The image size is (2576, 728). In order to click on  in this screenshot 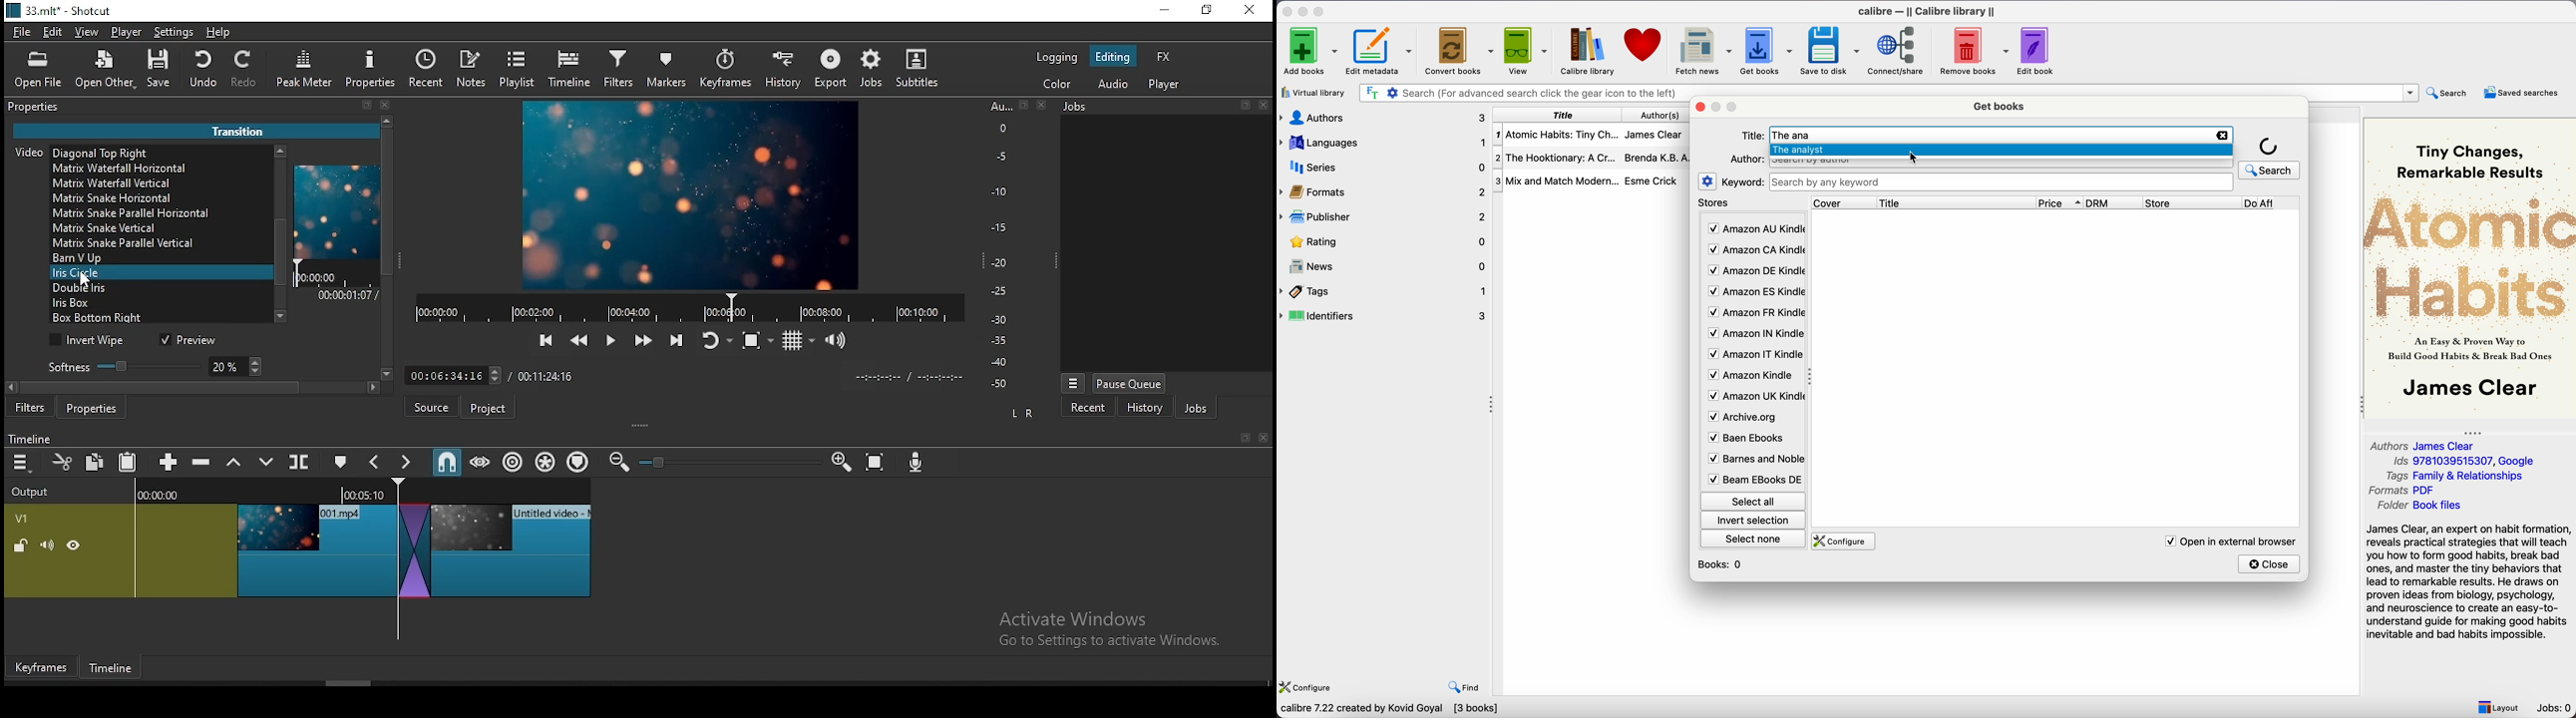, I will do `click(1244, 439)`.